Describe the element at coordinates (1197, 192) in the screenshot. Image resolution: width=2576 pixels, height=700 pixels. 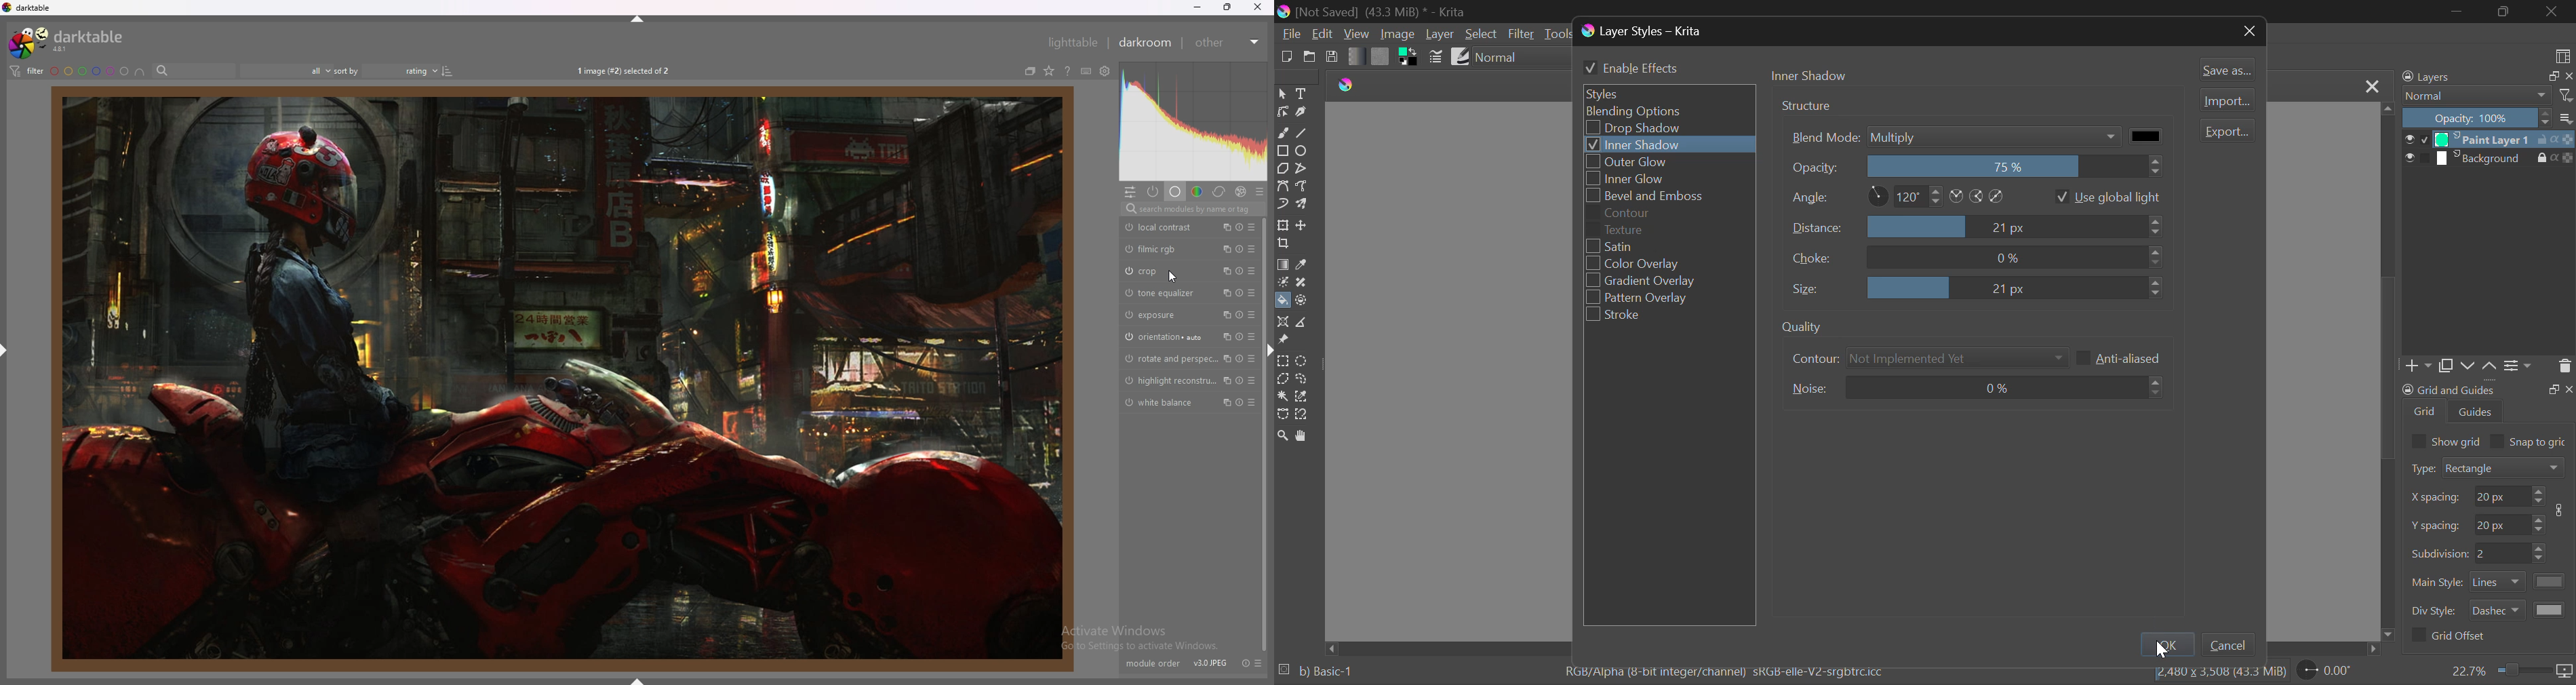
I see `color` at that location.